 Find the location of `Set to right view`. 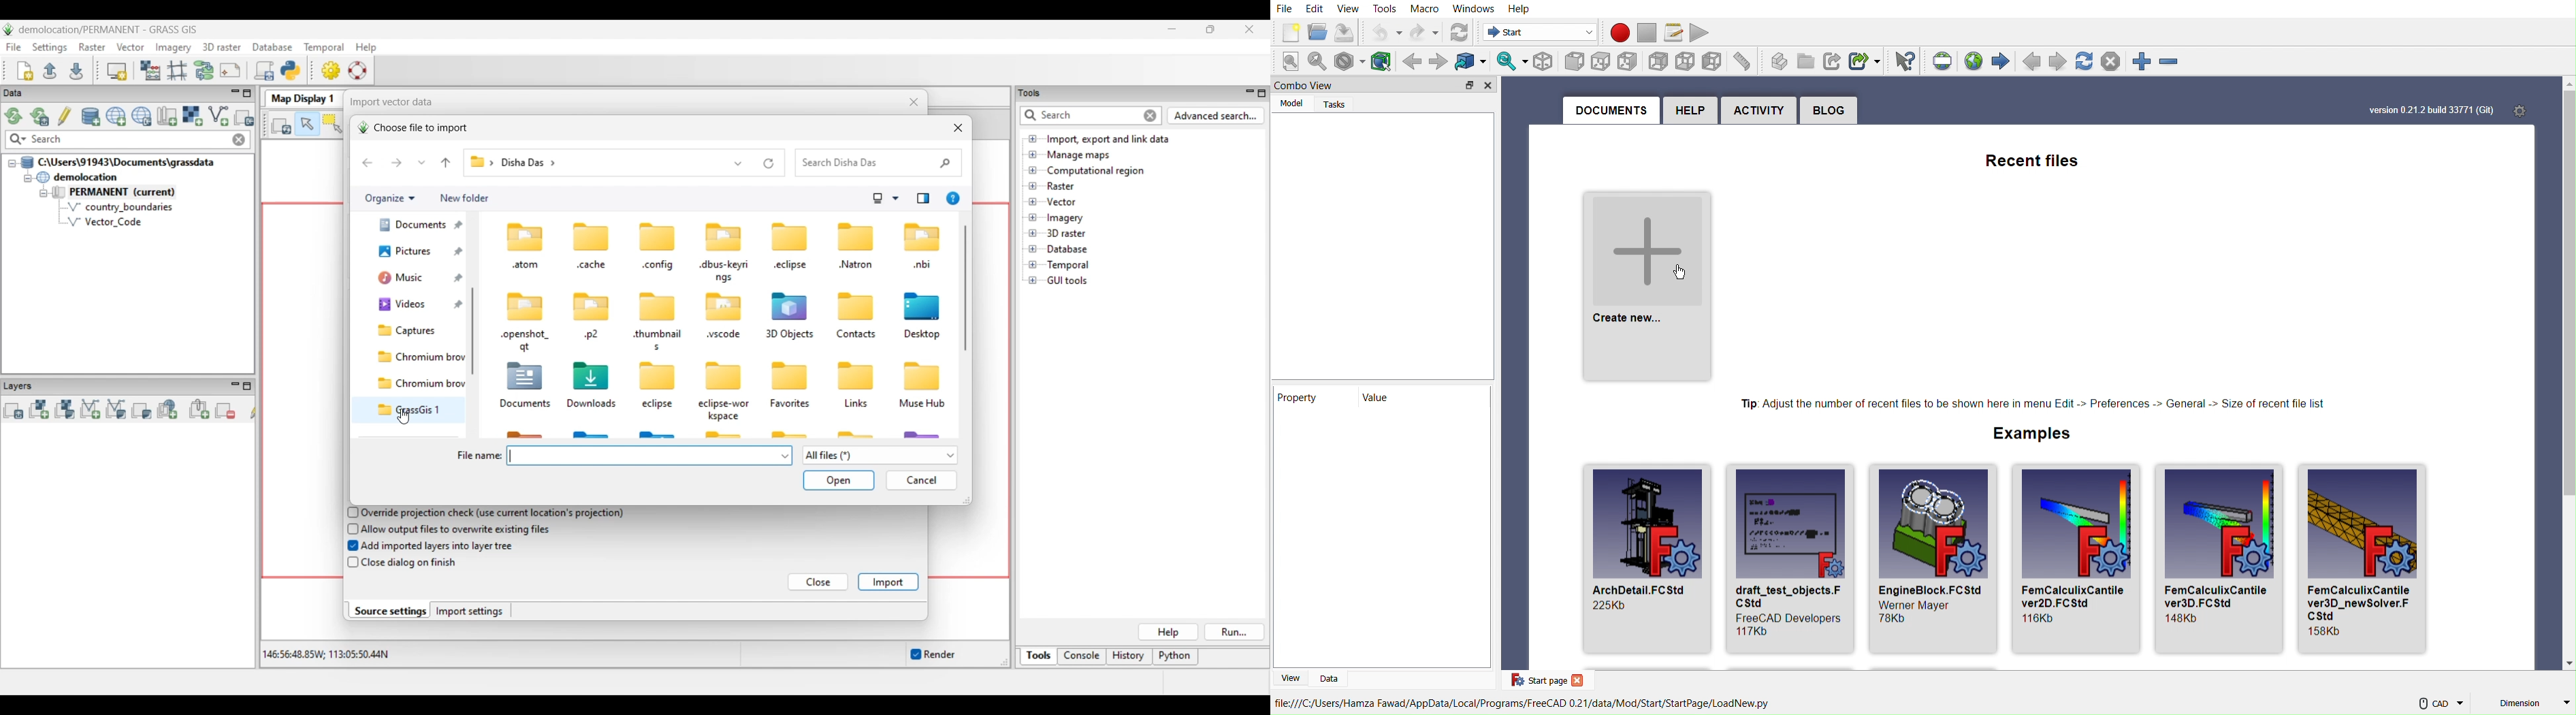

Set to right view is located at coordinates (1630, 60).